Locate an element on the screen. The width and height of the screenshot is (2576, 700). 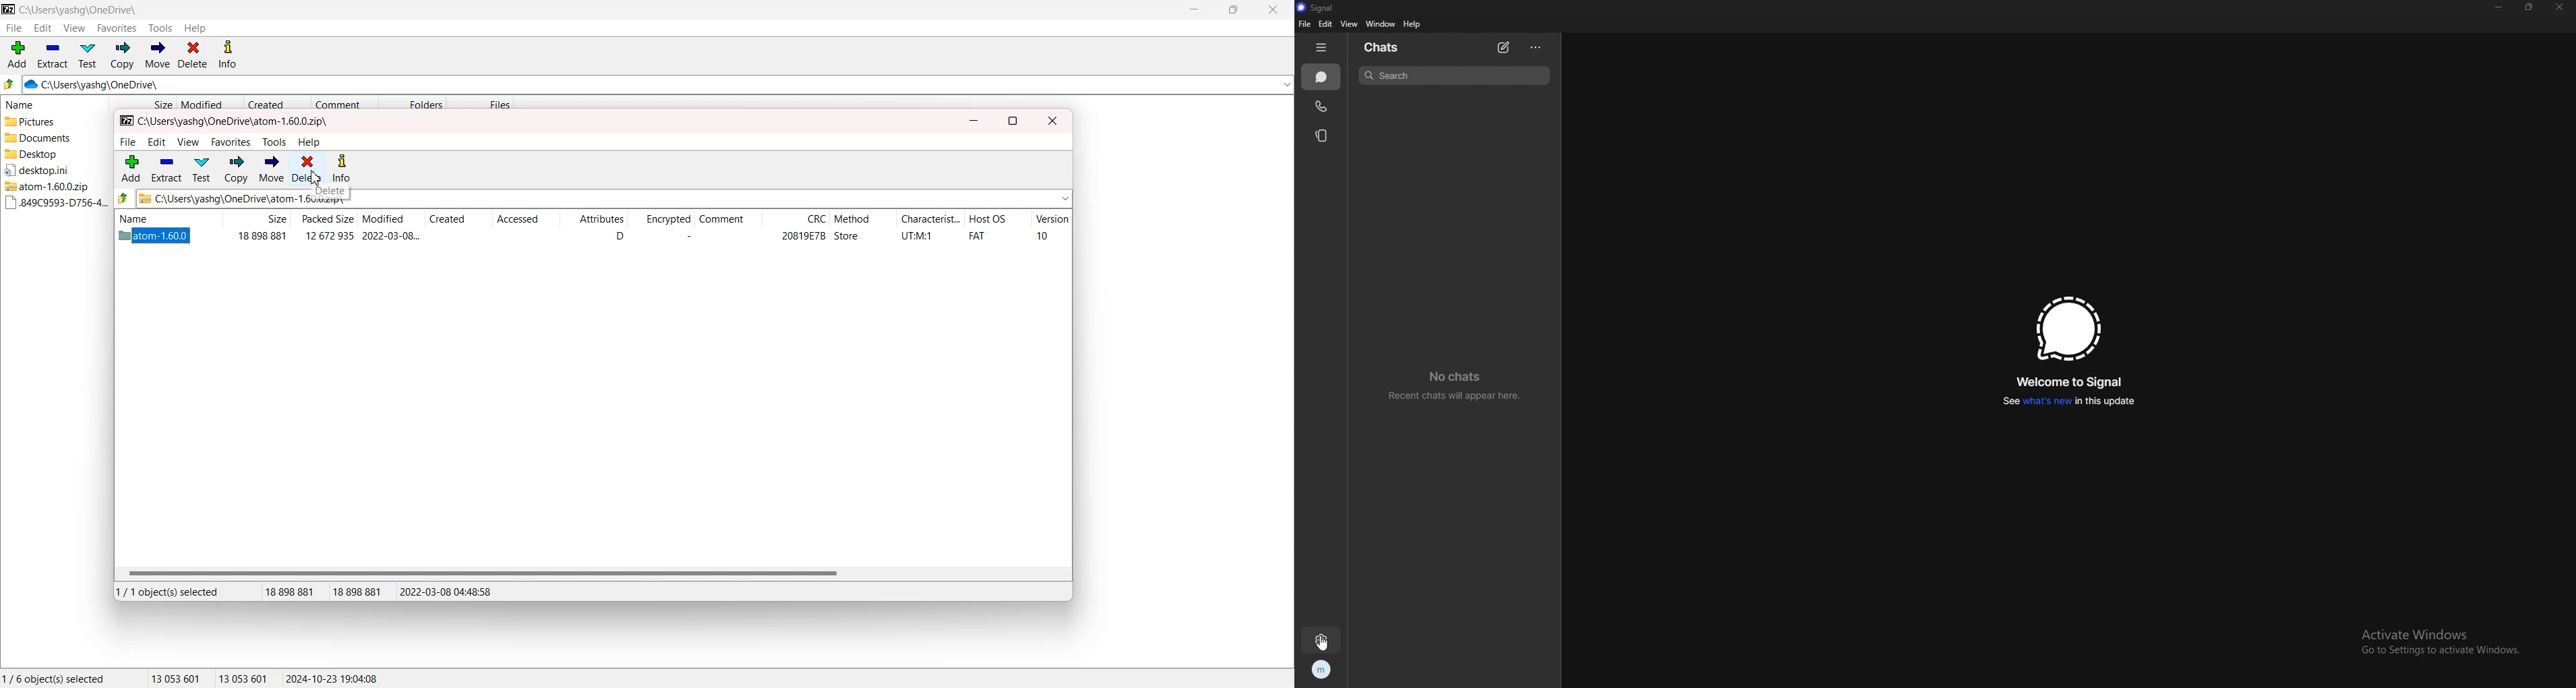
test is located at coordinates (201, 169).